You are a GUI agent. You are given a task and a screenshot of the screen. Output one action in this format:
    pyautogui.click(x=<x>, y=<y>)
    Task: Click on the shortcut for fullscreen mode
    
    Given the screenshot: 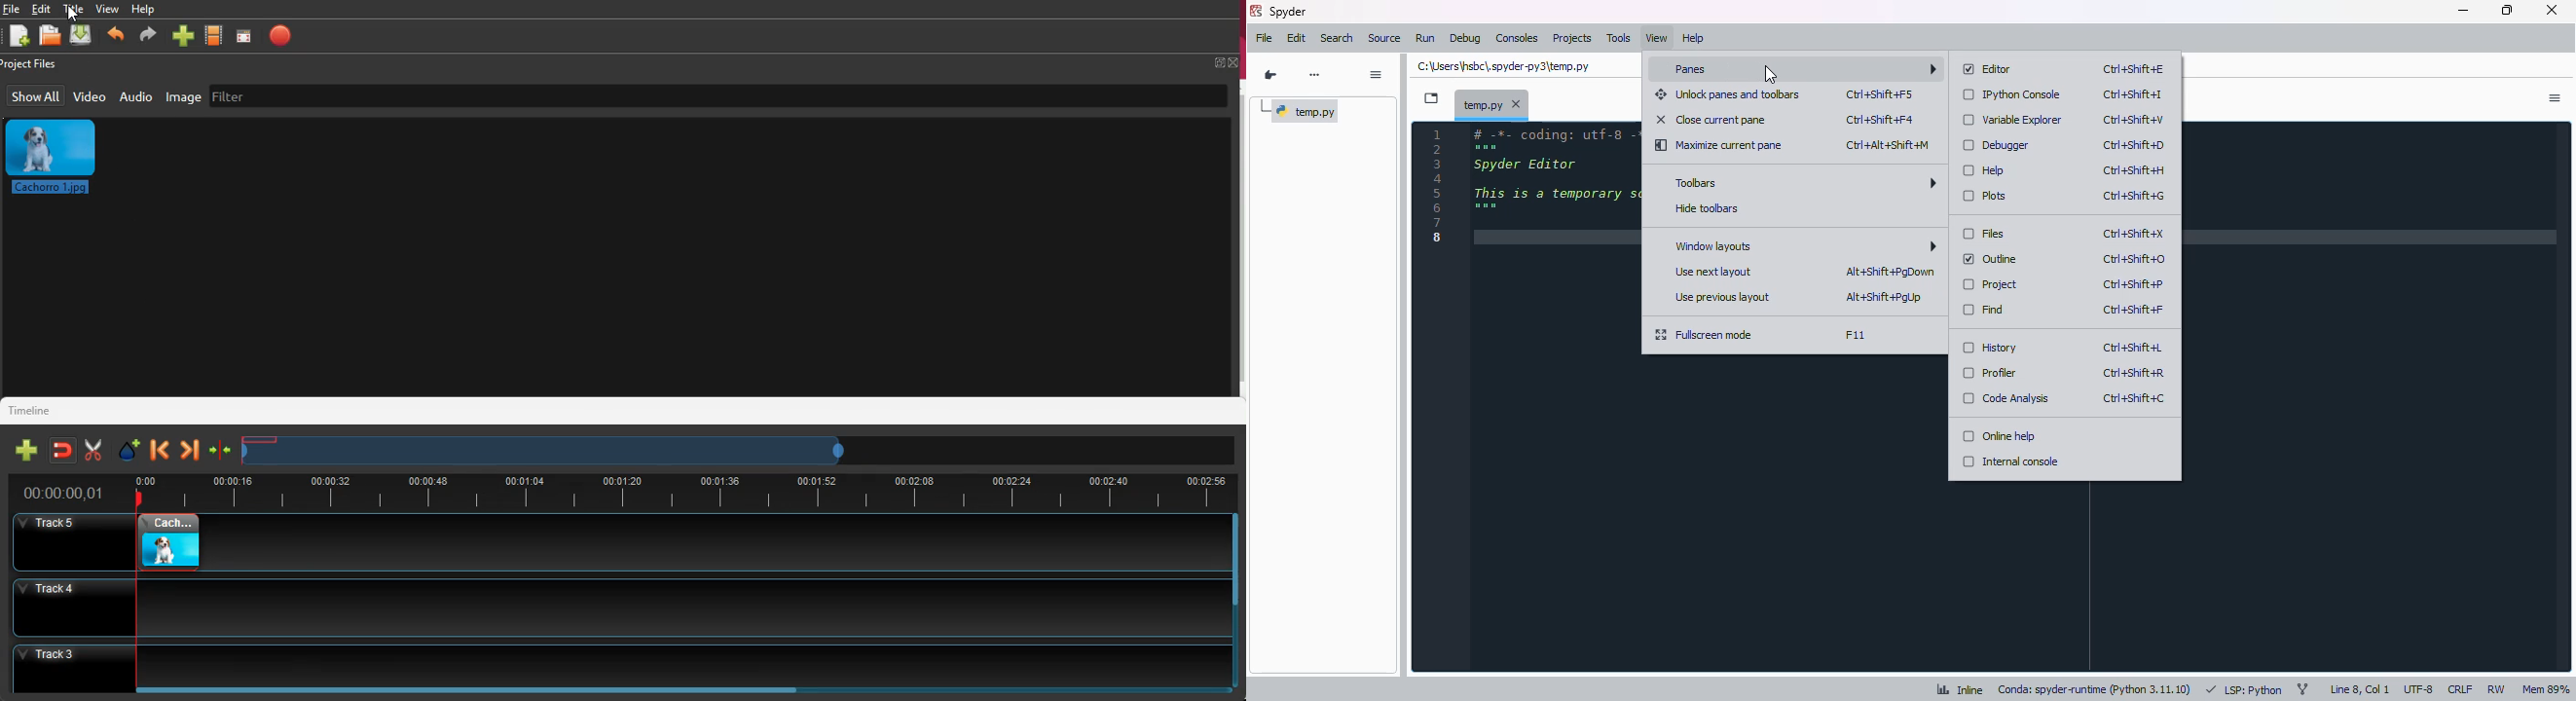 What is the action you would take?
    pyautogui.click(x=1855, y=335)
    